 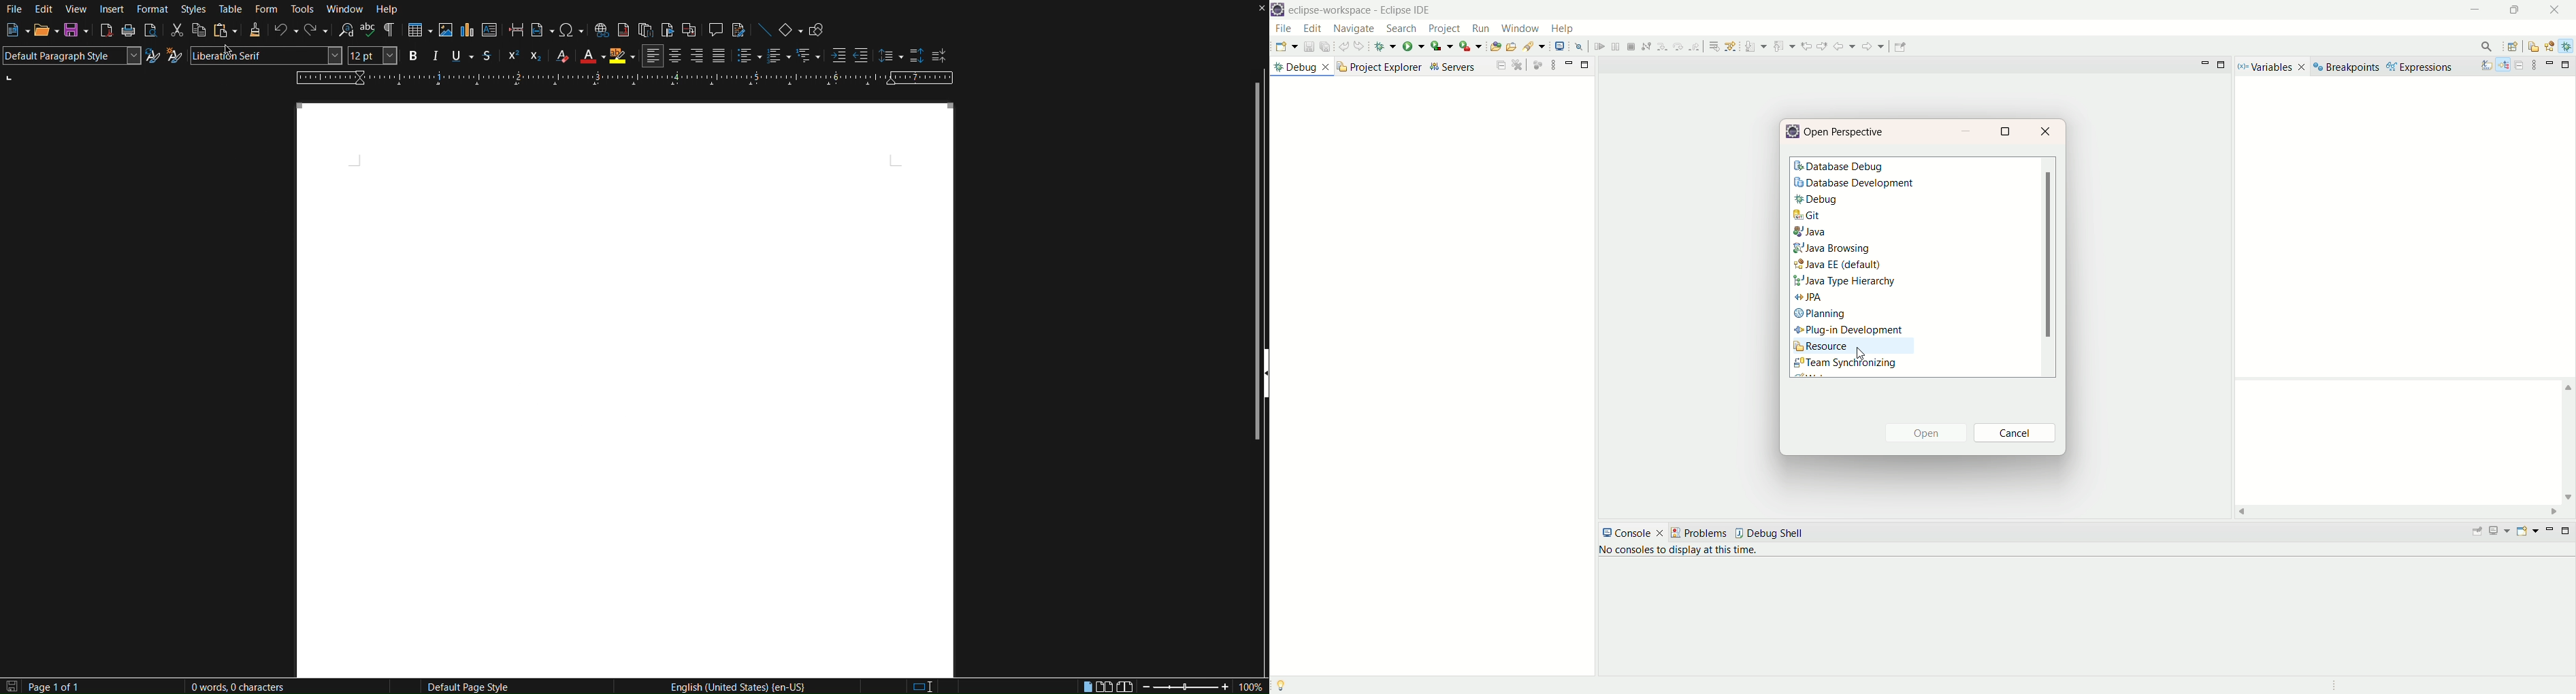 I want to click on Basic Shapes, so click(x=791, y=32).